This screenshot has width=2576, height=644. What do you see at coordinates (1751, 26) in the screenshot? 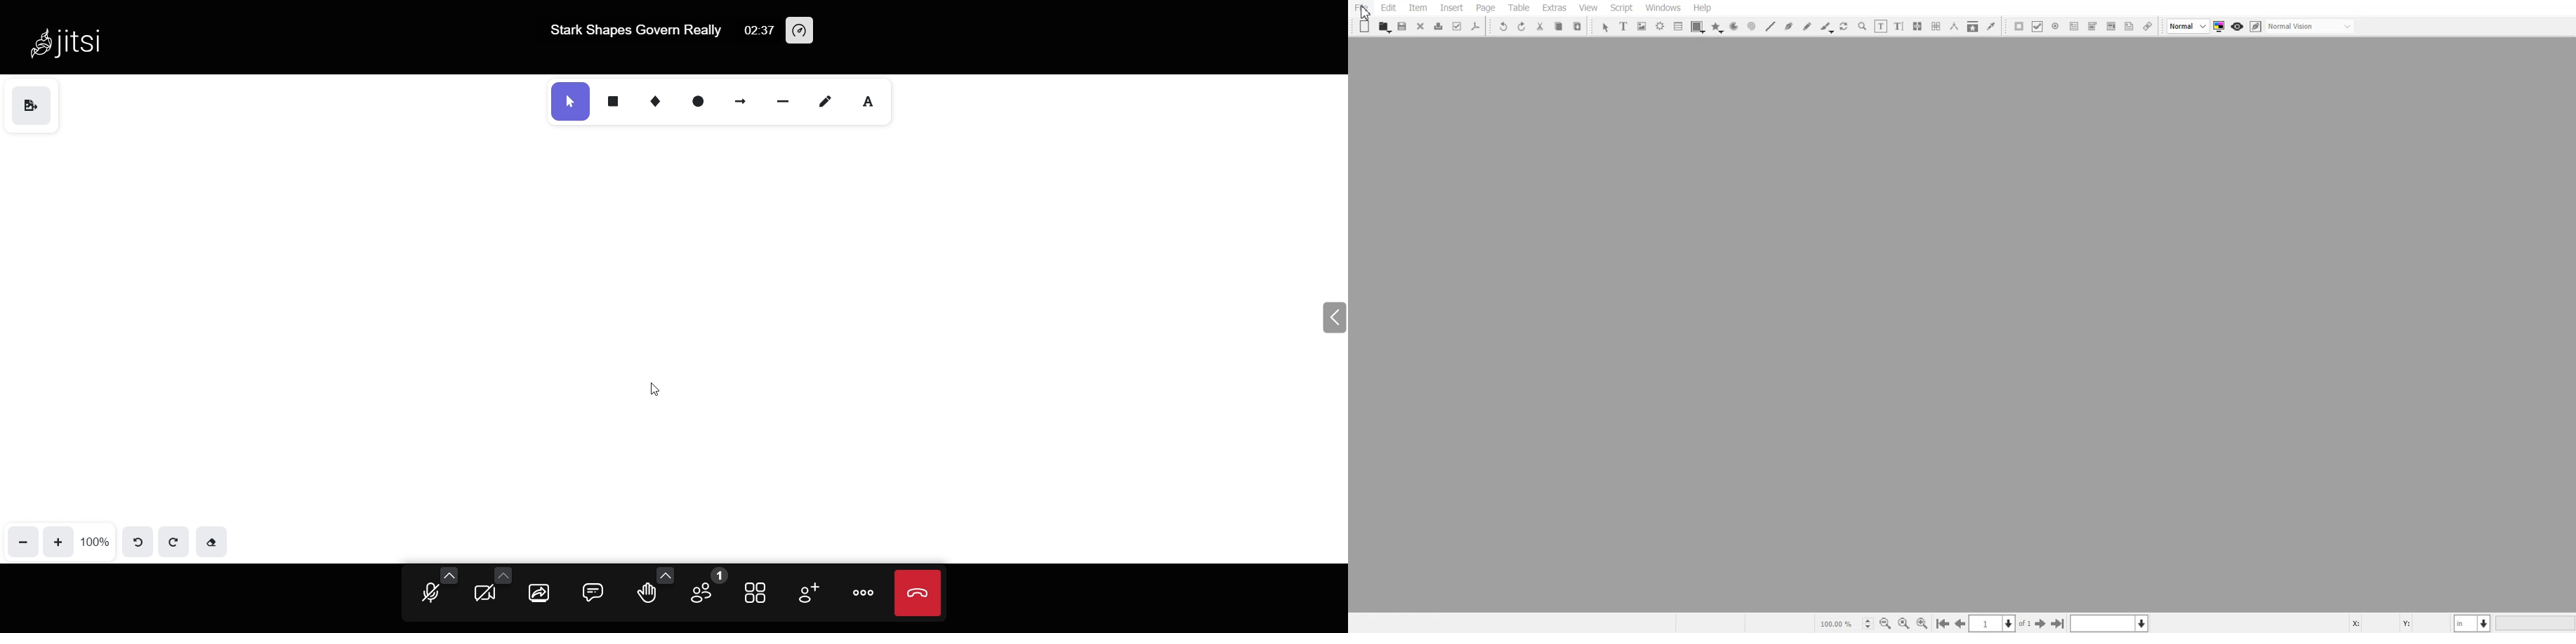
I see `Spiral` at bounding box center [1751, 26].